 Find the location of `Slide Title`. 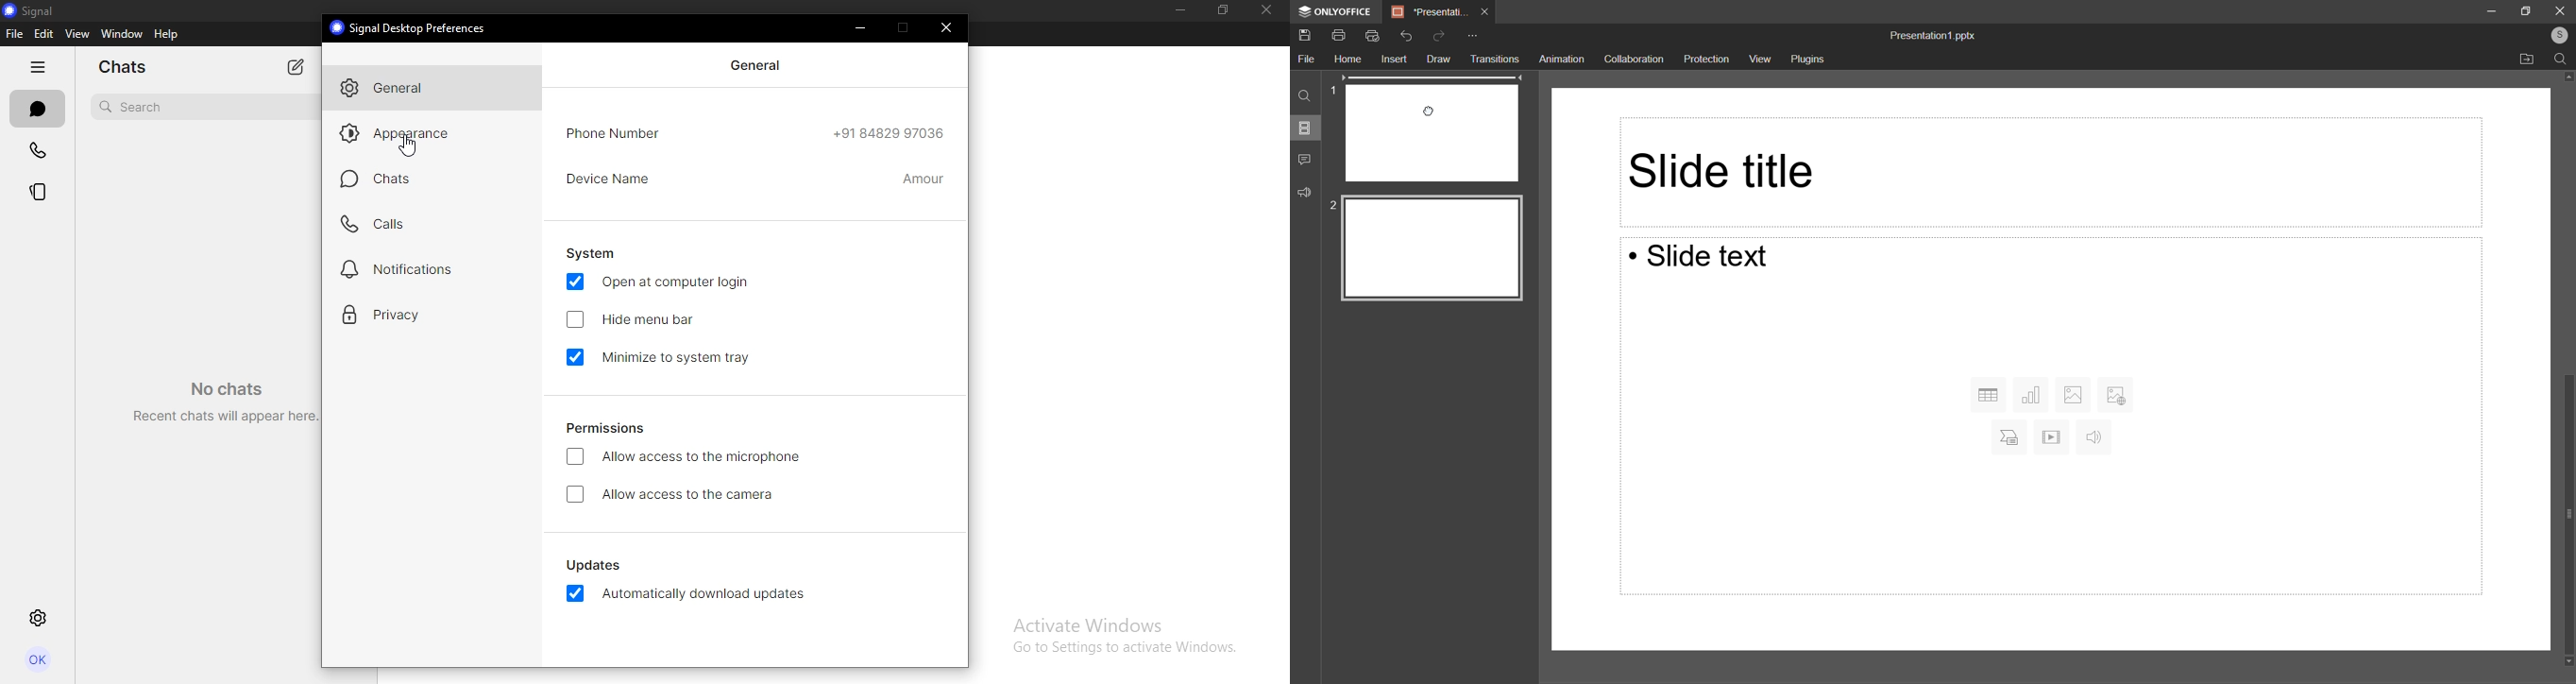

Slide Title is located at coordinates (2045, 171).